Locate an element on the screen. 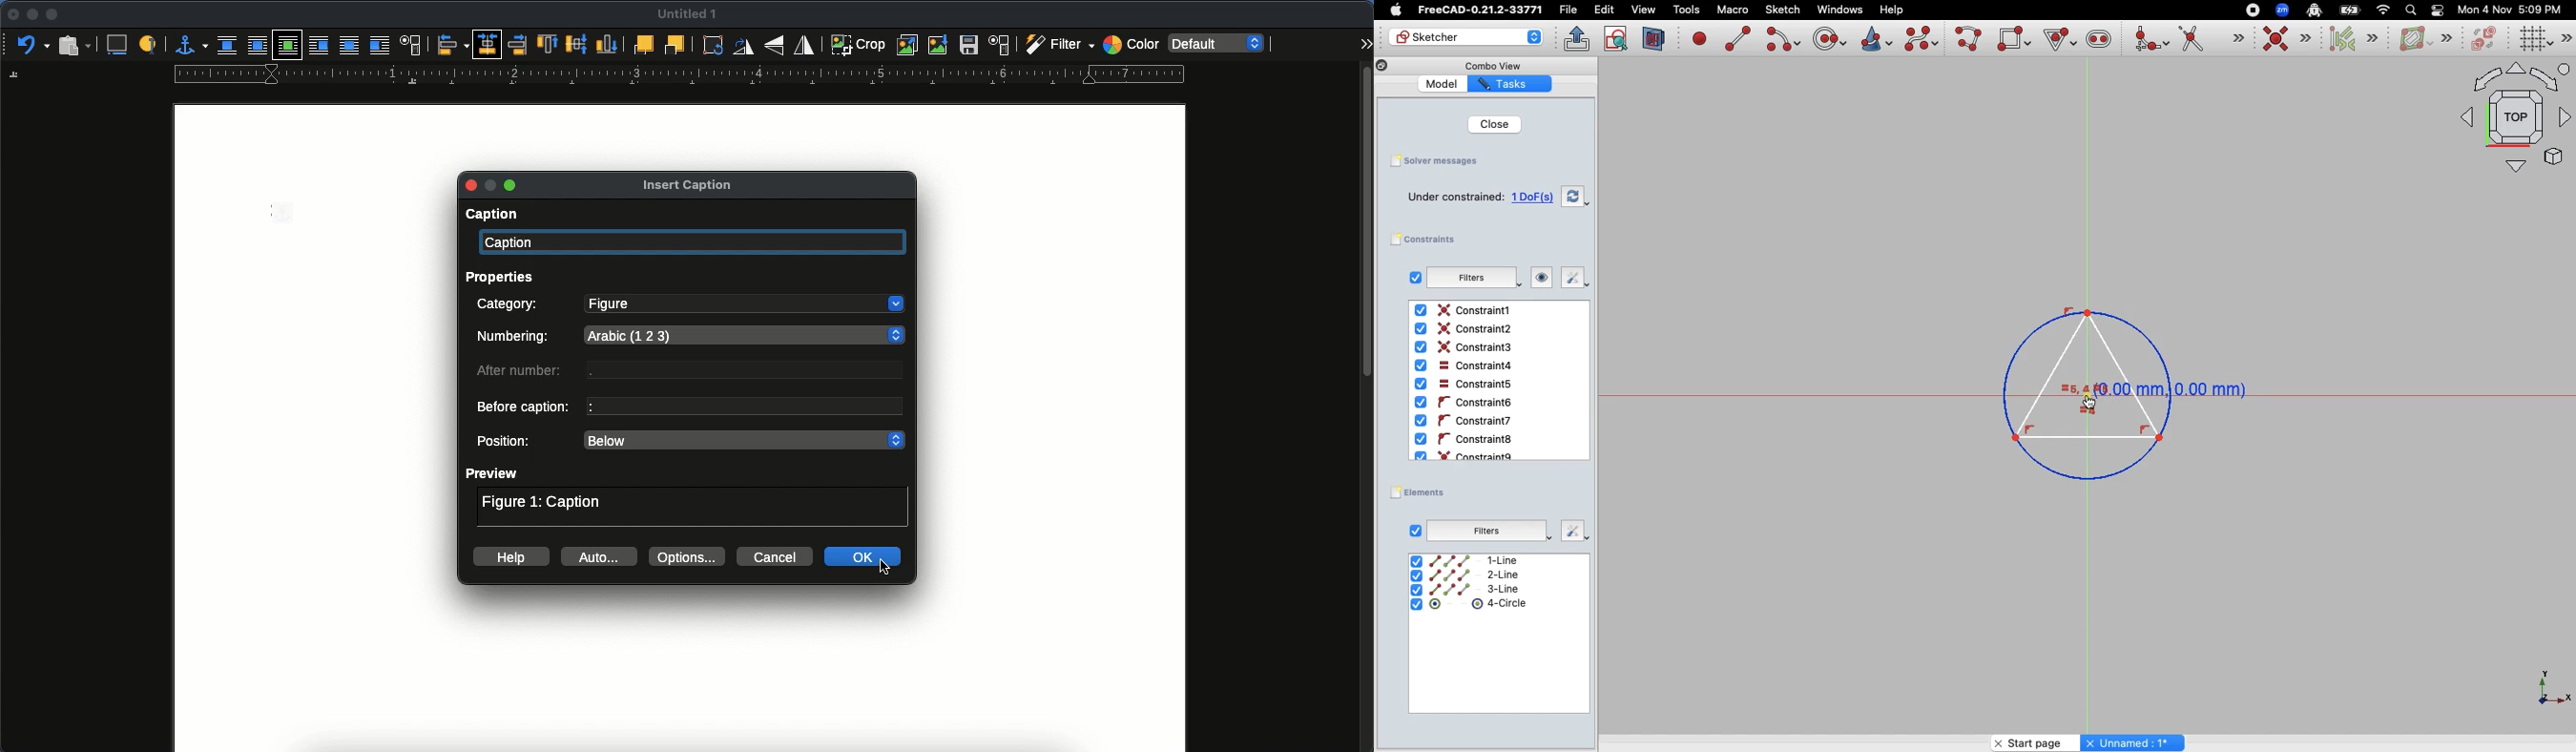 Image resolution: width=2576 pixels, height=756 pixels. Constraint8 is located at coordinates (1466, 440).